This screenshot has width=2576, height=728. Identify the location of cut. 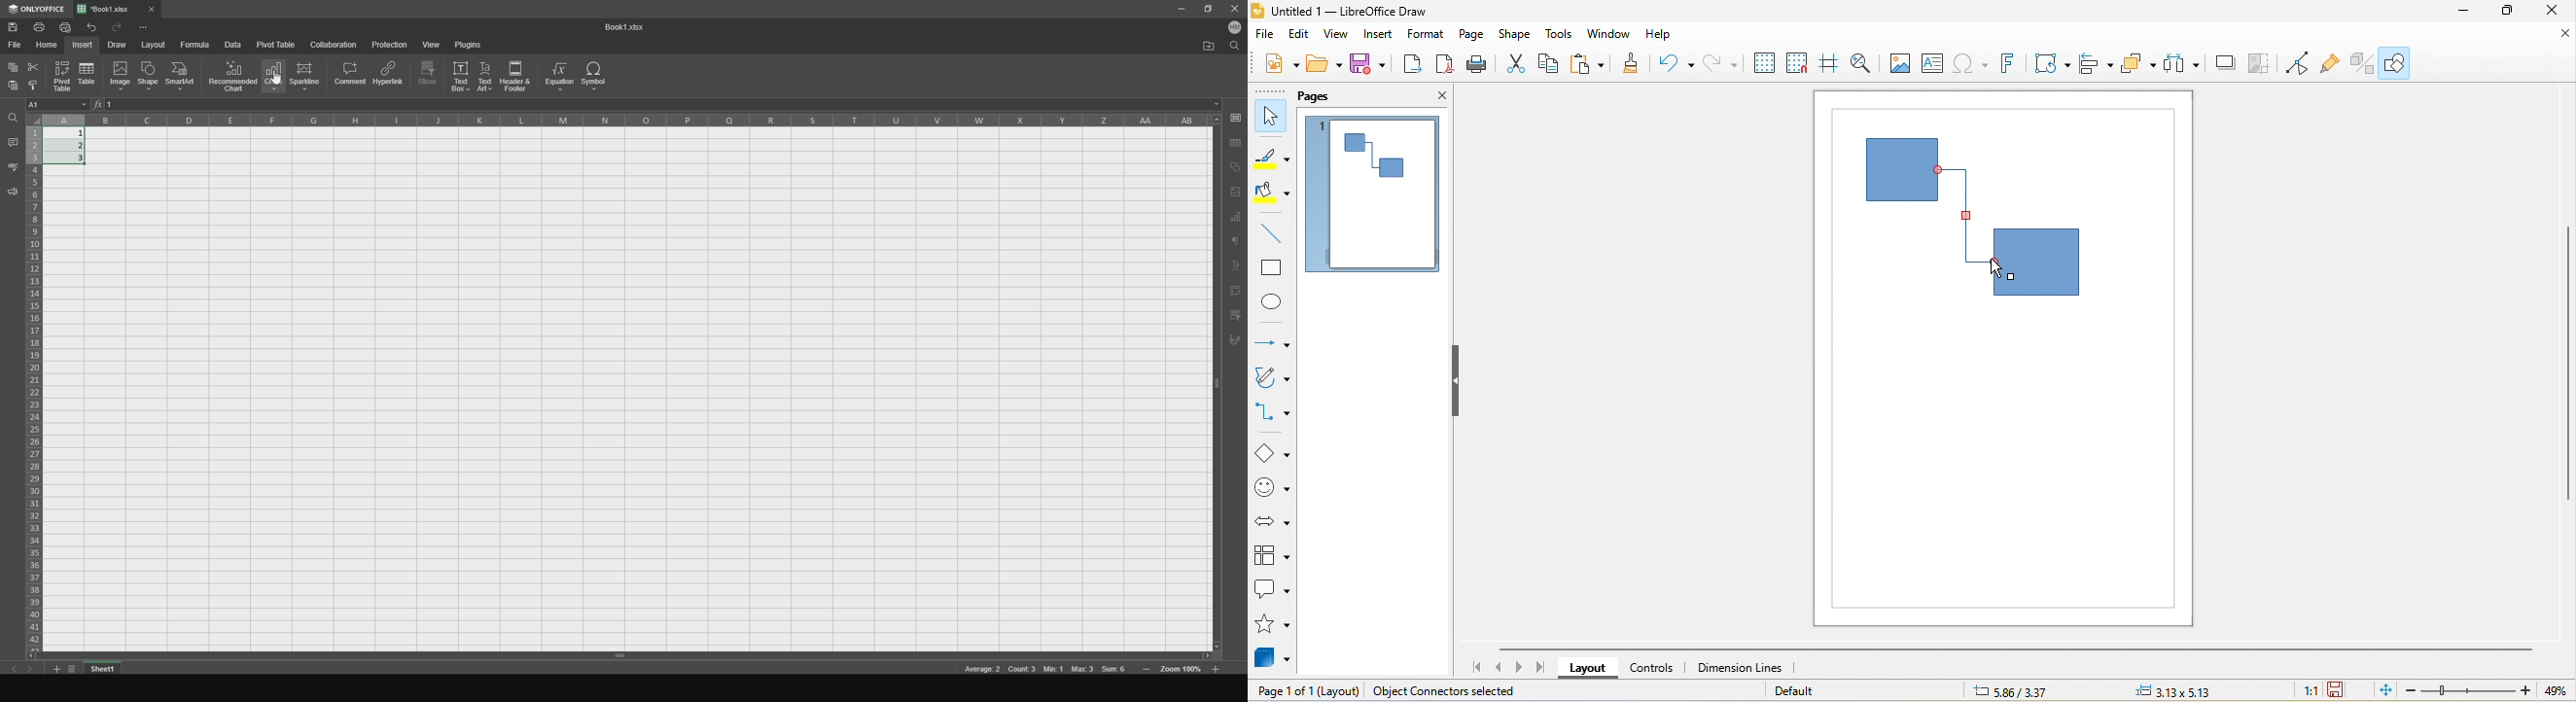
(1515, 65).